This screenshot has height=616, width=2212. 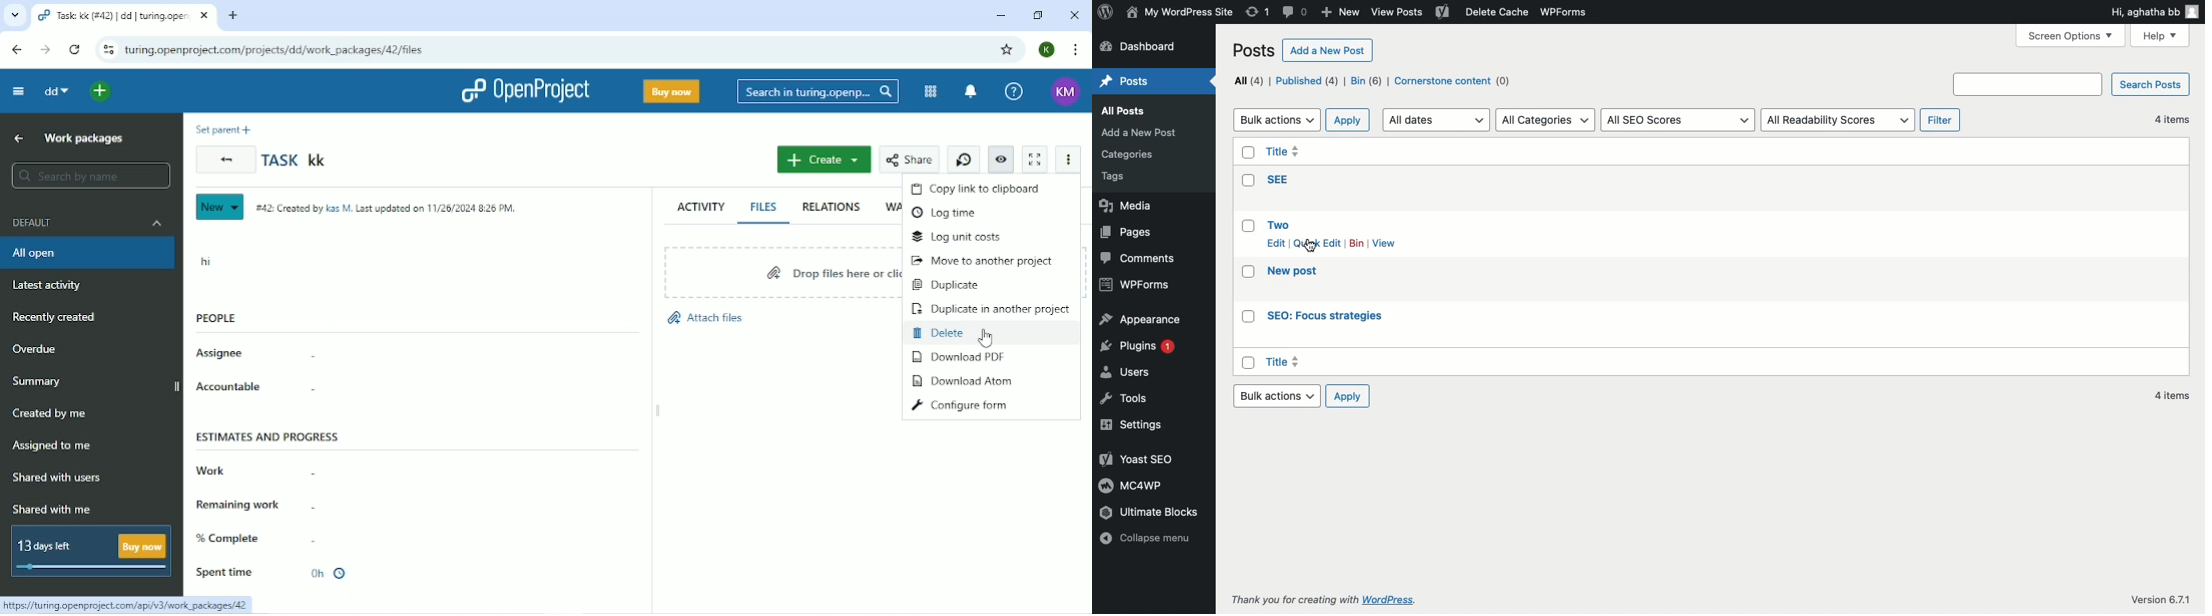 I want to click on view posts, so click(x=1400, y=13).